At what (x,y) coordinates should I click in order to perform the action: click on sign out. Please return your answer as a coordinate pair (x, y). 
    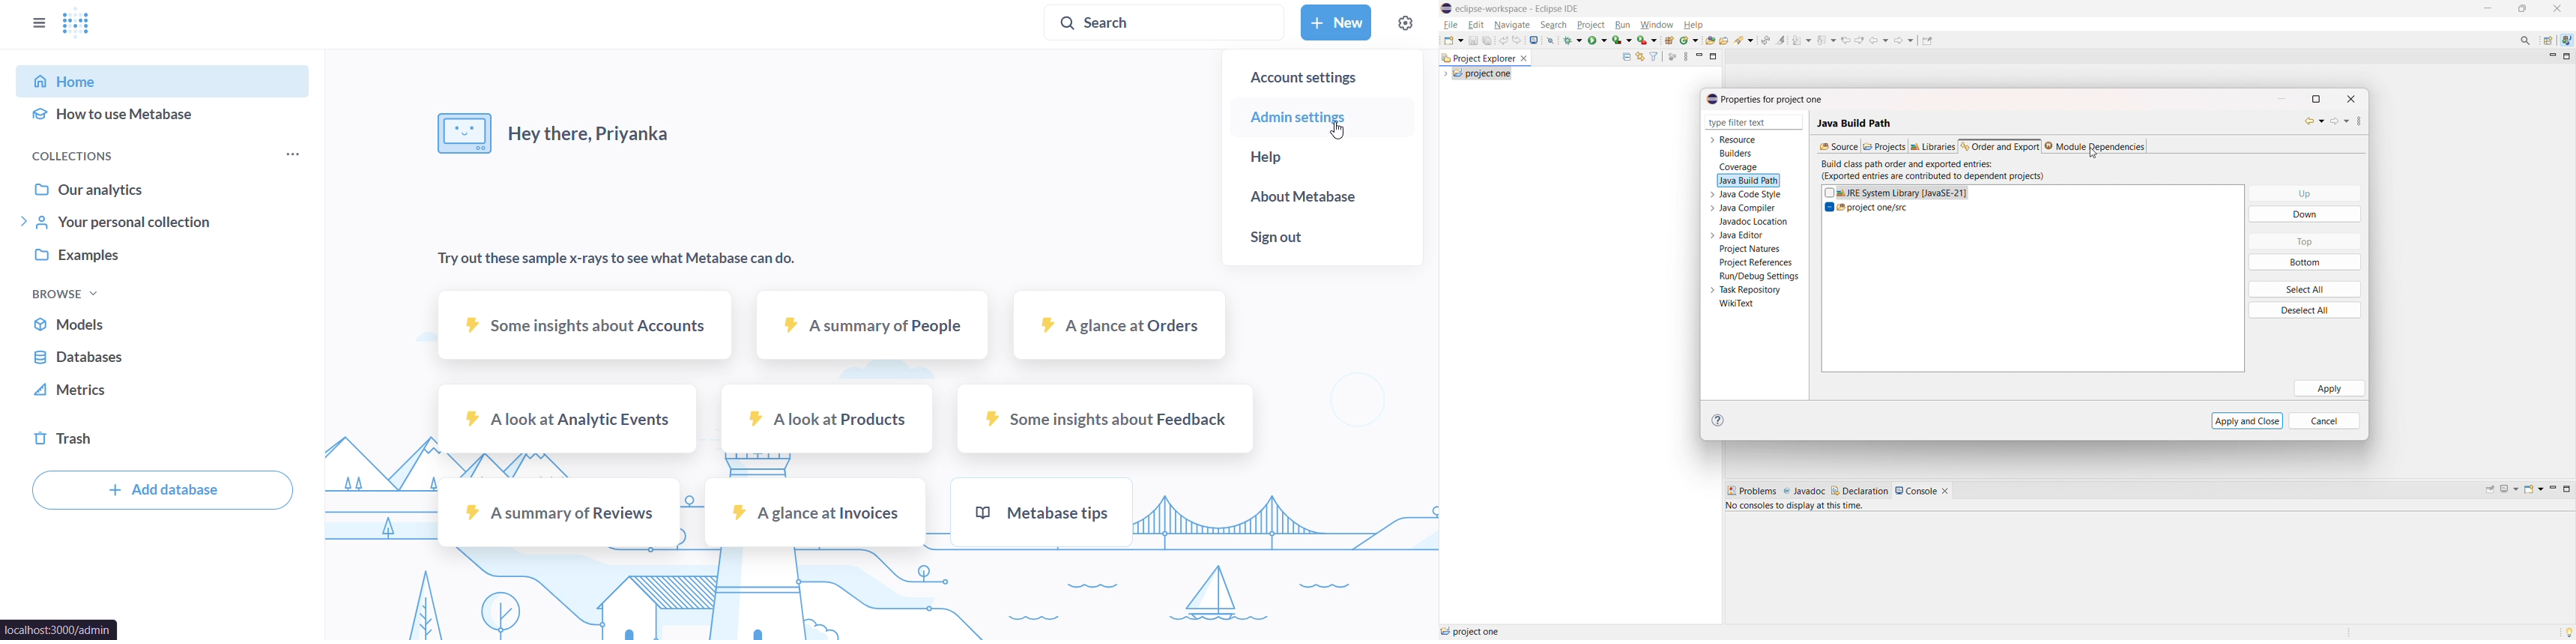
    Looking at the image, I should click on (1322, 244).